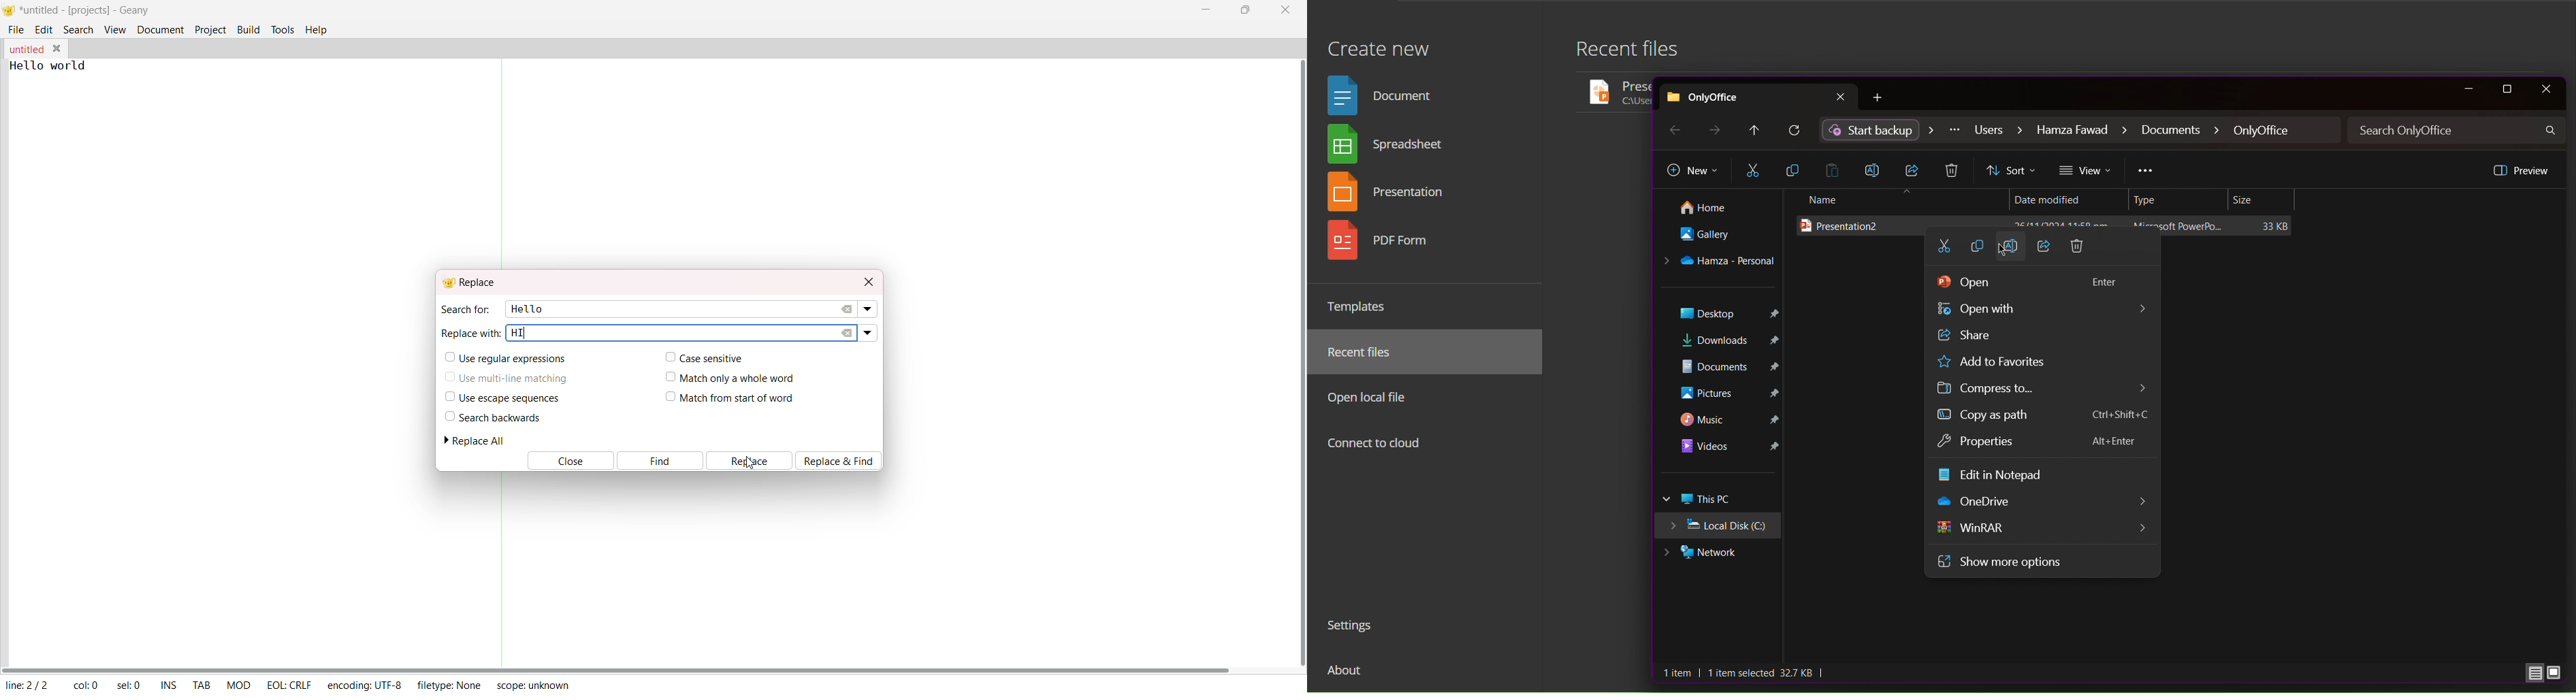  I want to click on use regular expressions, so click(506, 359).